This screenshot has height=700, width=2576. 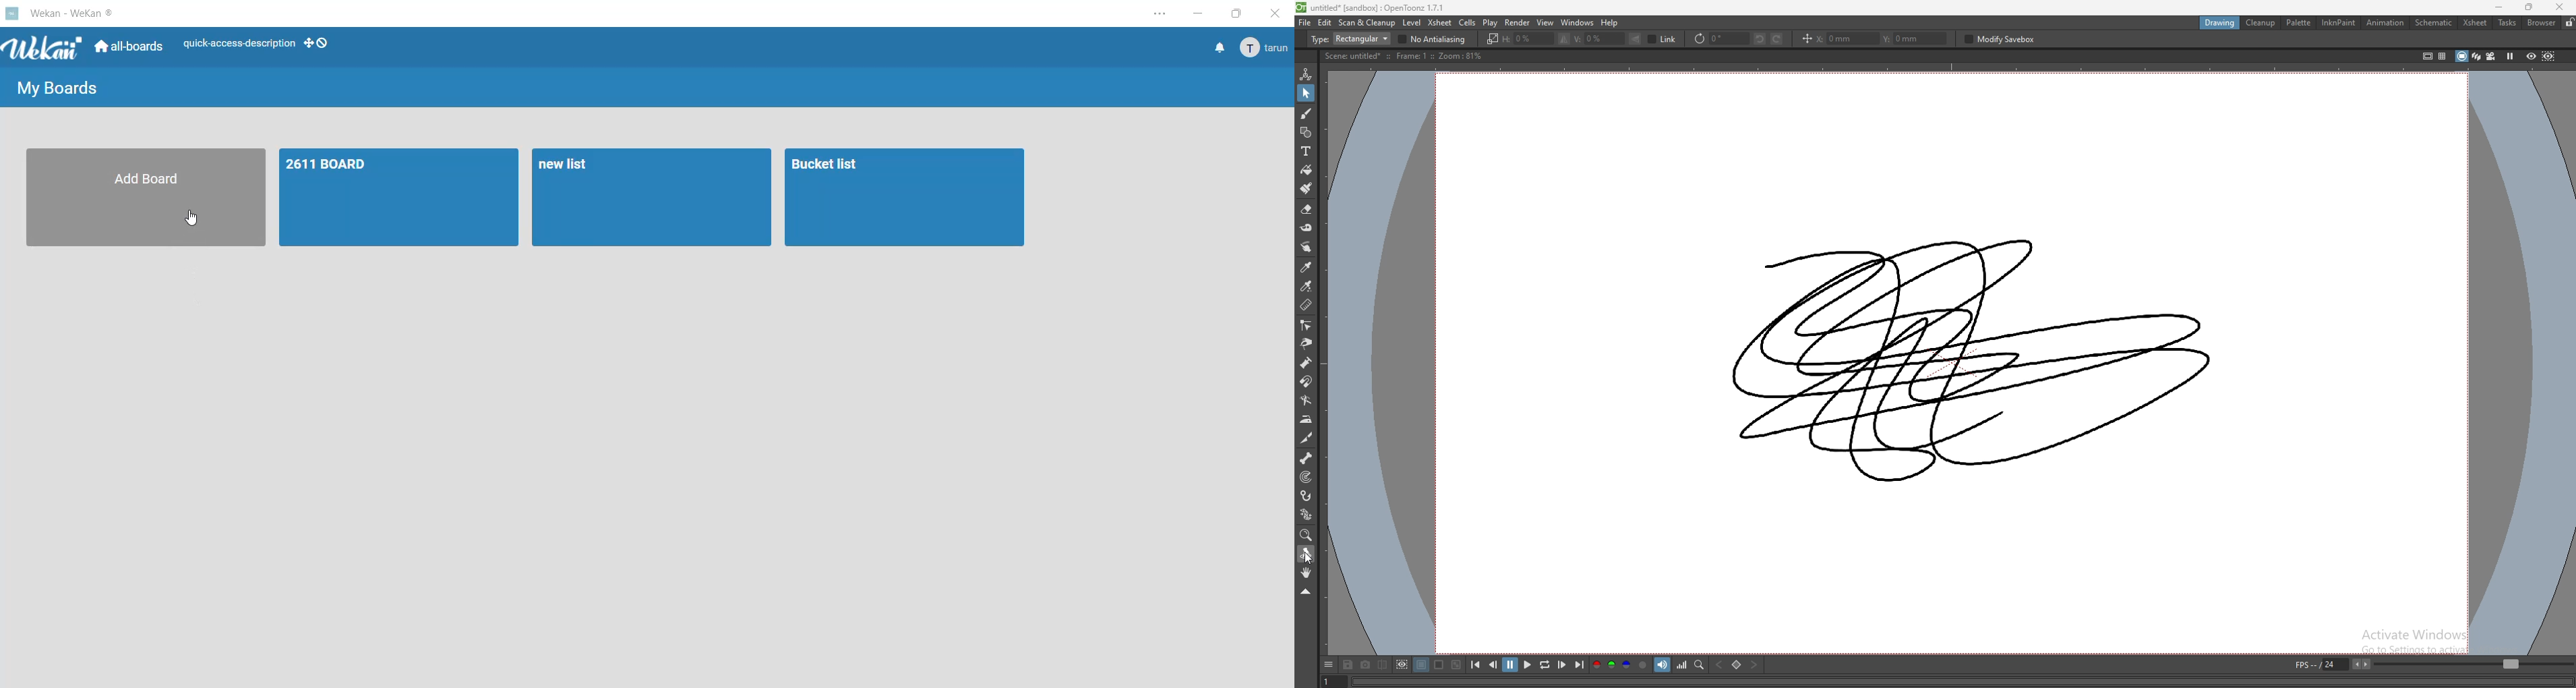 I want to click on inknpaint, so click(x=2342, y=22).